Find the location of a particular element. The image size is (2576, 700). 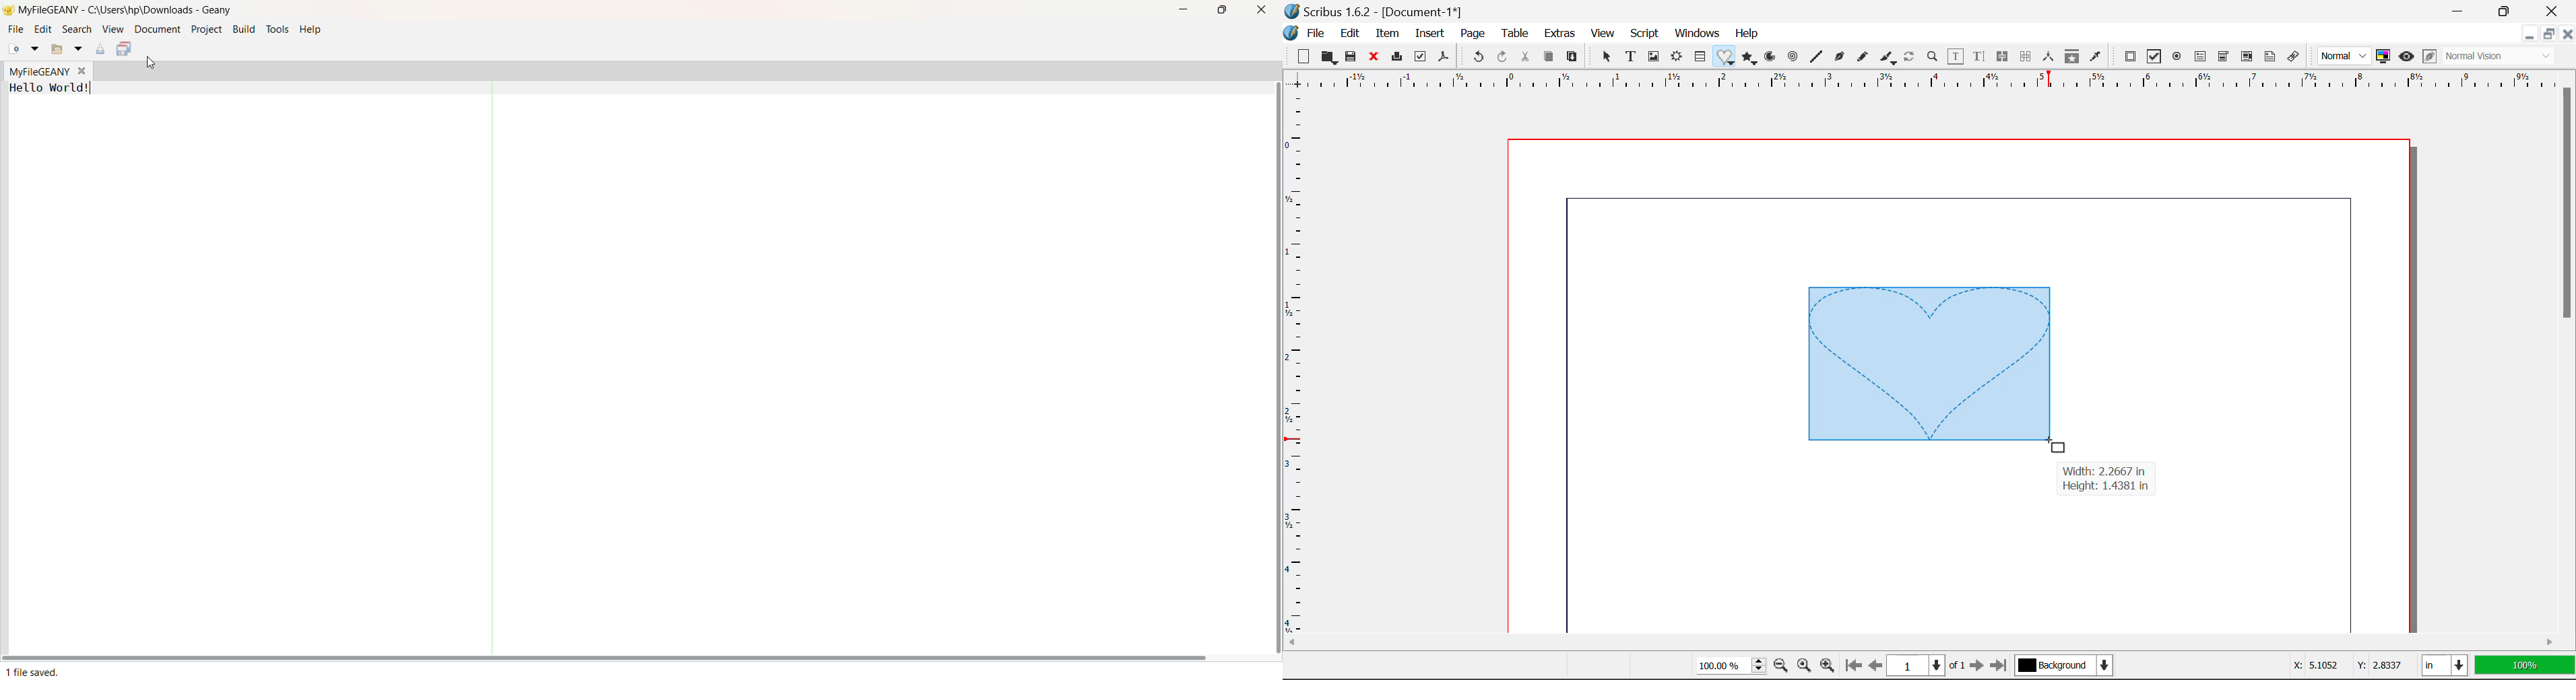

Edit in Preview Mode is located at coordinates (2429, 57).